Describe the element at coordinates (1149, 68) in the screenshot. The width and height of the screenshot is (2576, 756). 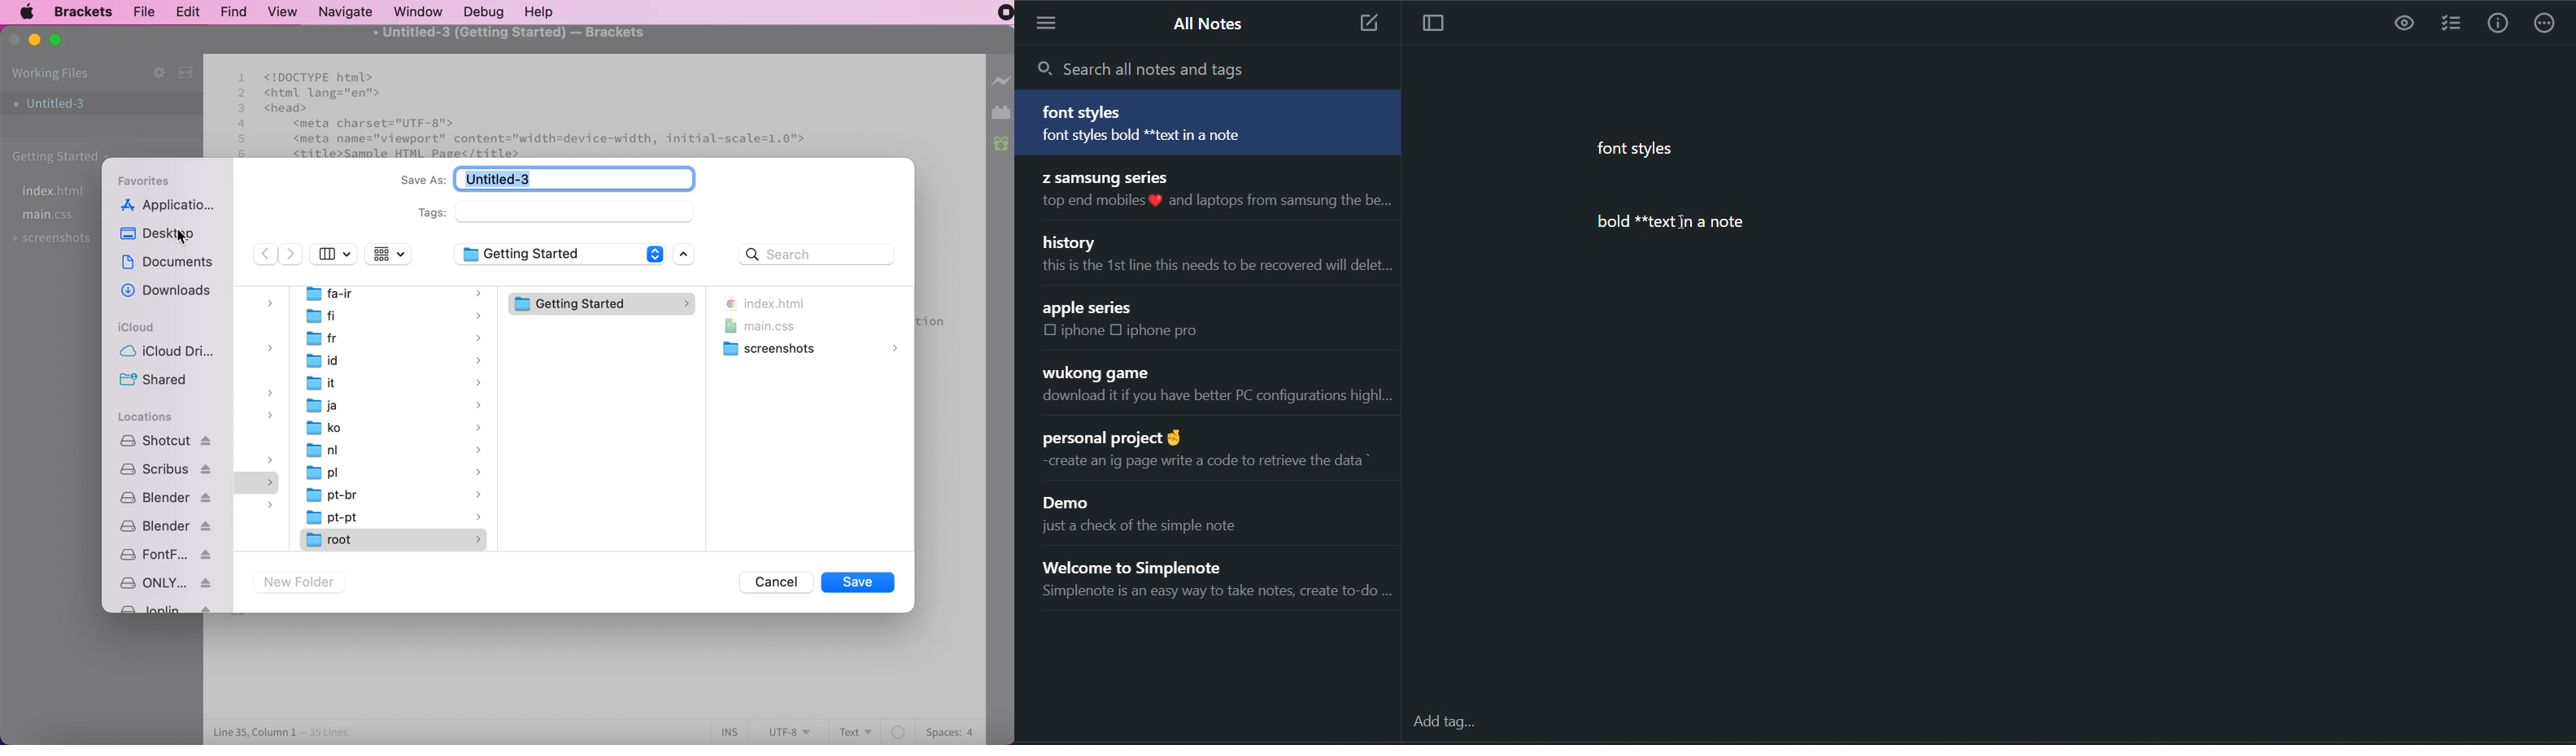
I see `search` at that location.